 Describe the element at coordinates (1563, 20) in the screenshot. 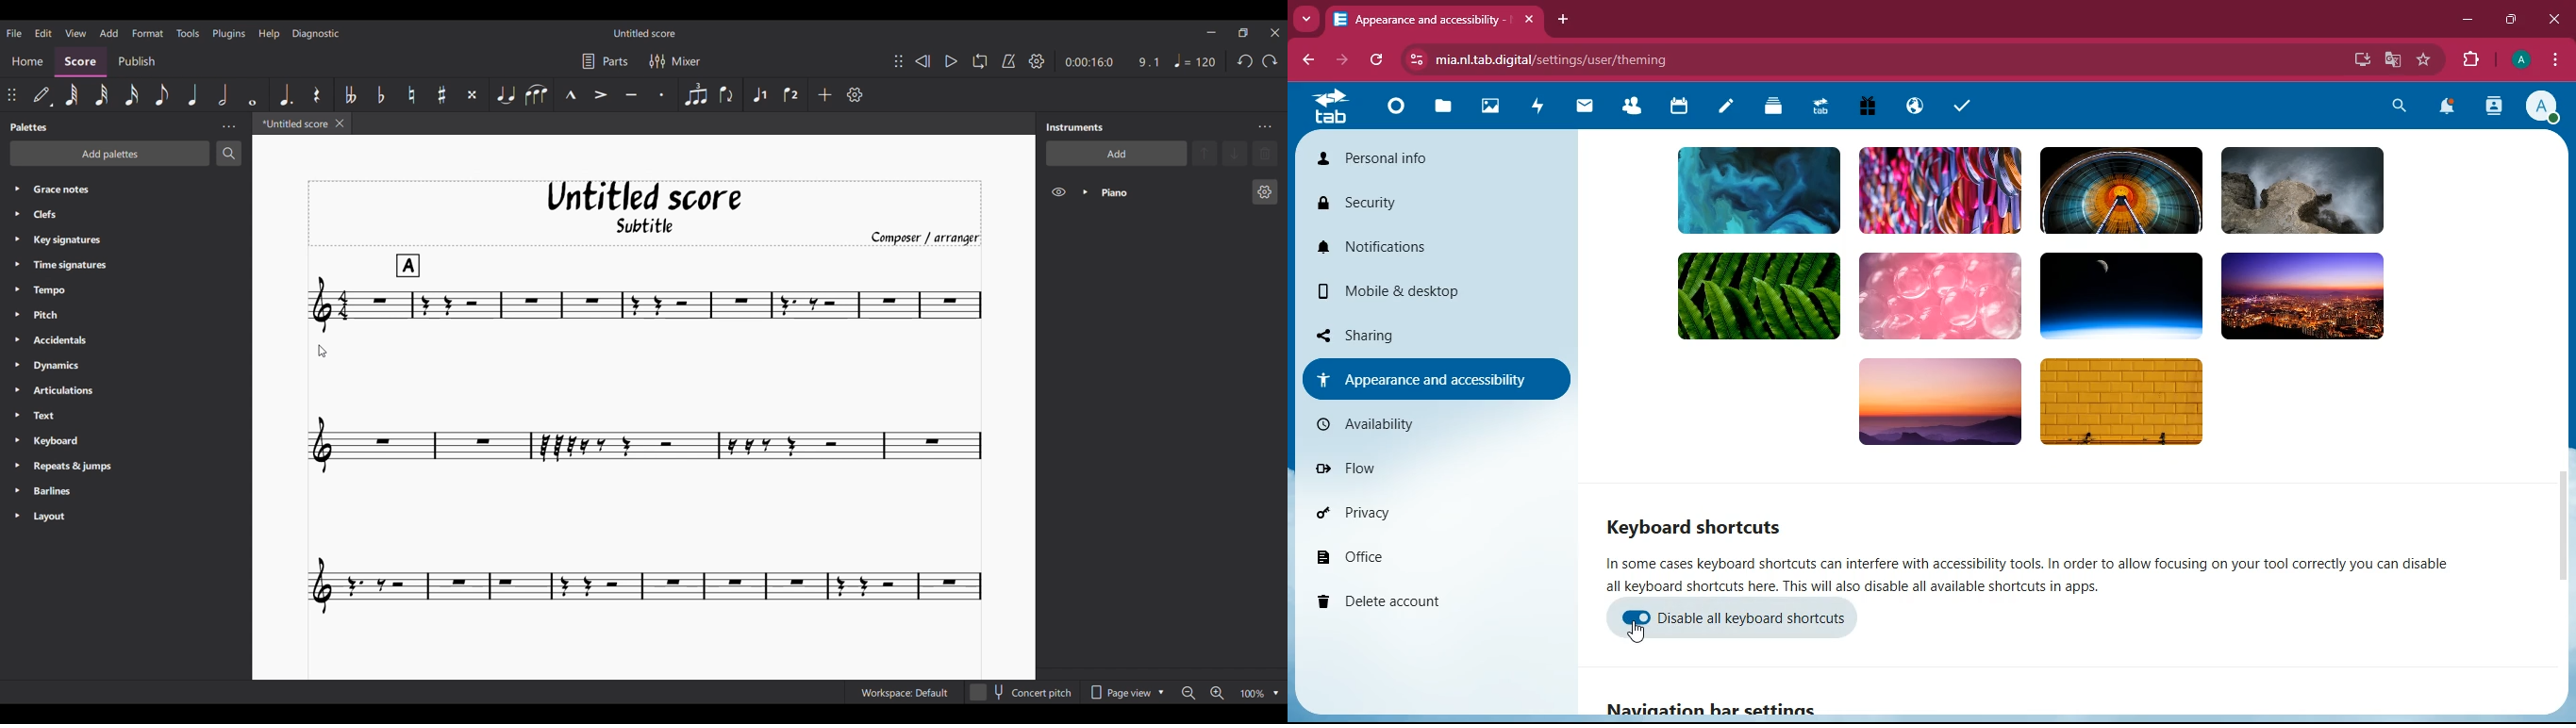

I see `add tab` at that location.